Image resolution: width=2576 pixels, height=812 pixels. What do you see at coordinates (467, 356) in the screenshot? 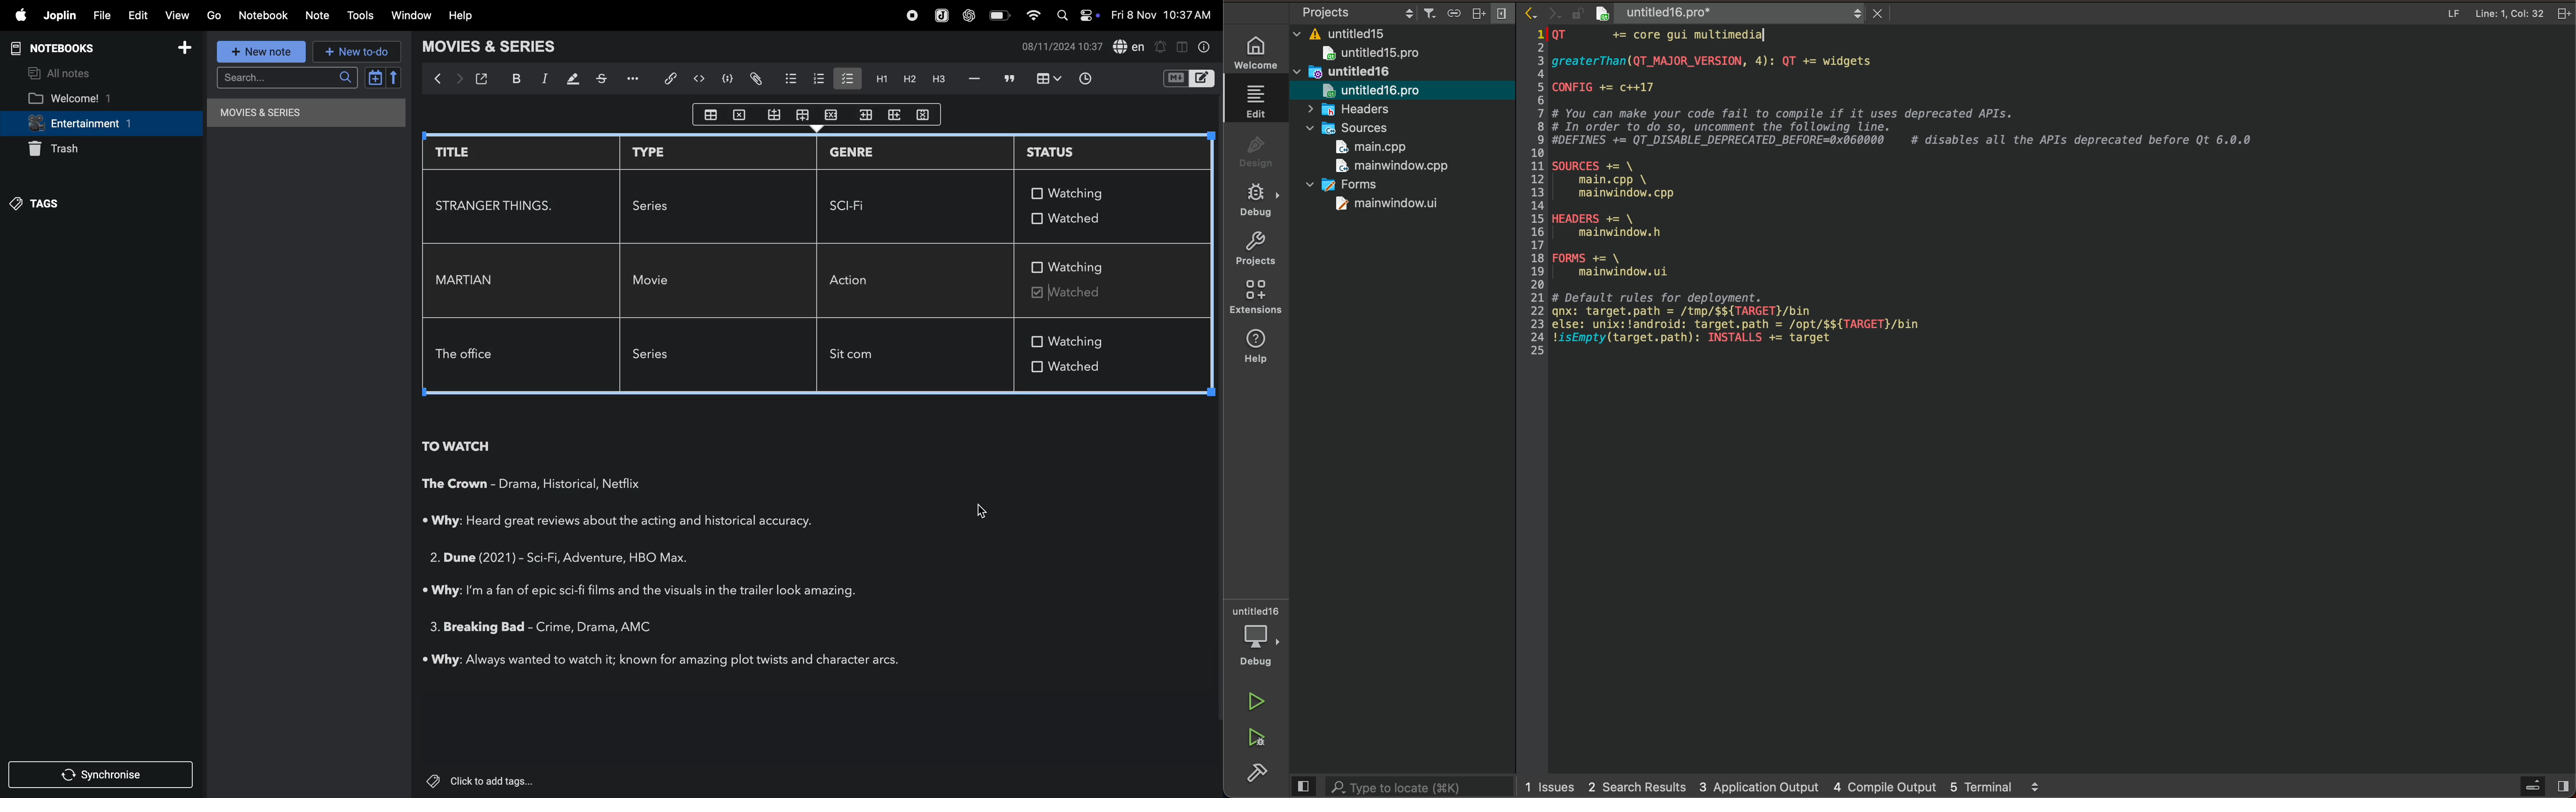
I see `the office` at bounding box center [467, 356].